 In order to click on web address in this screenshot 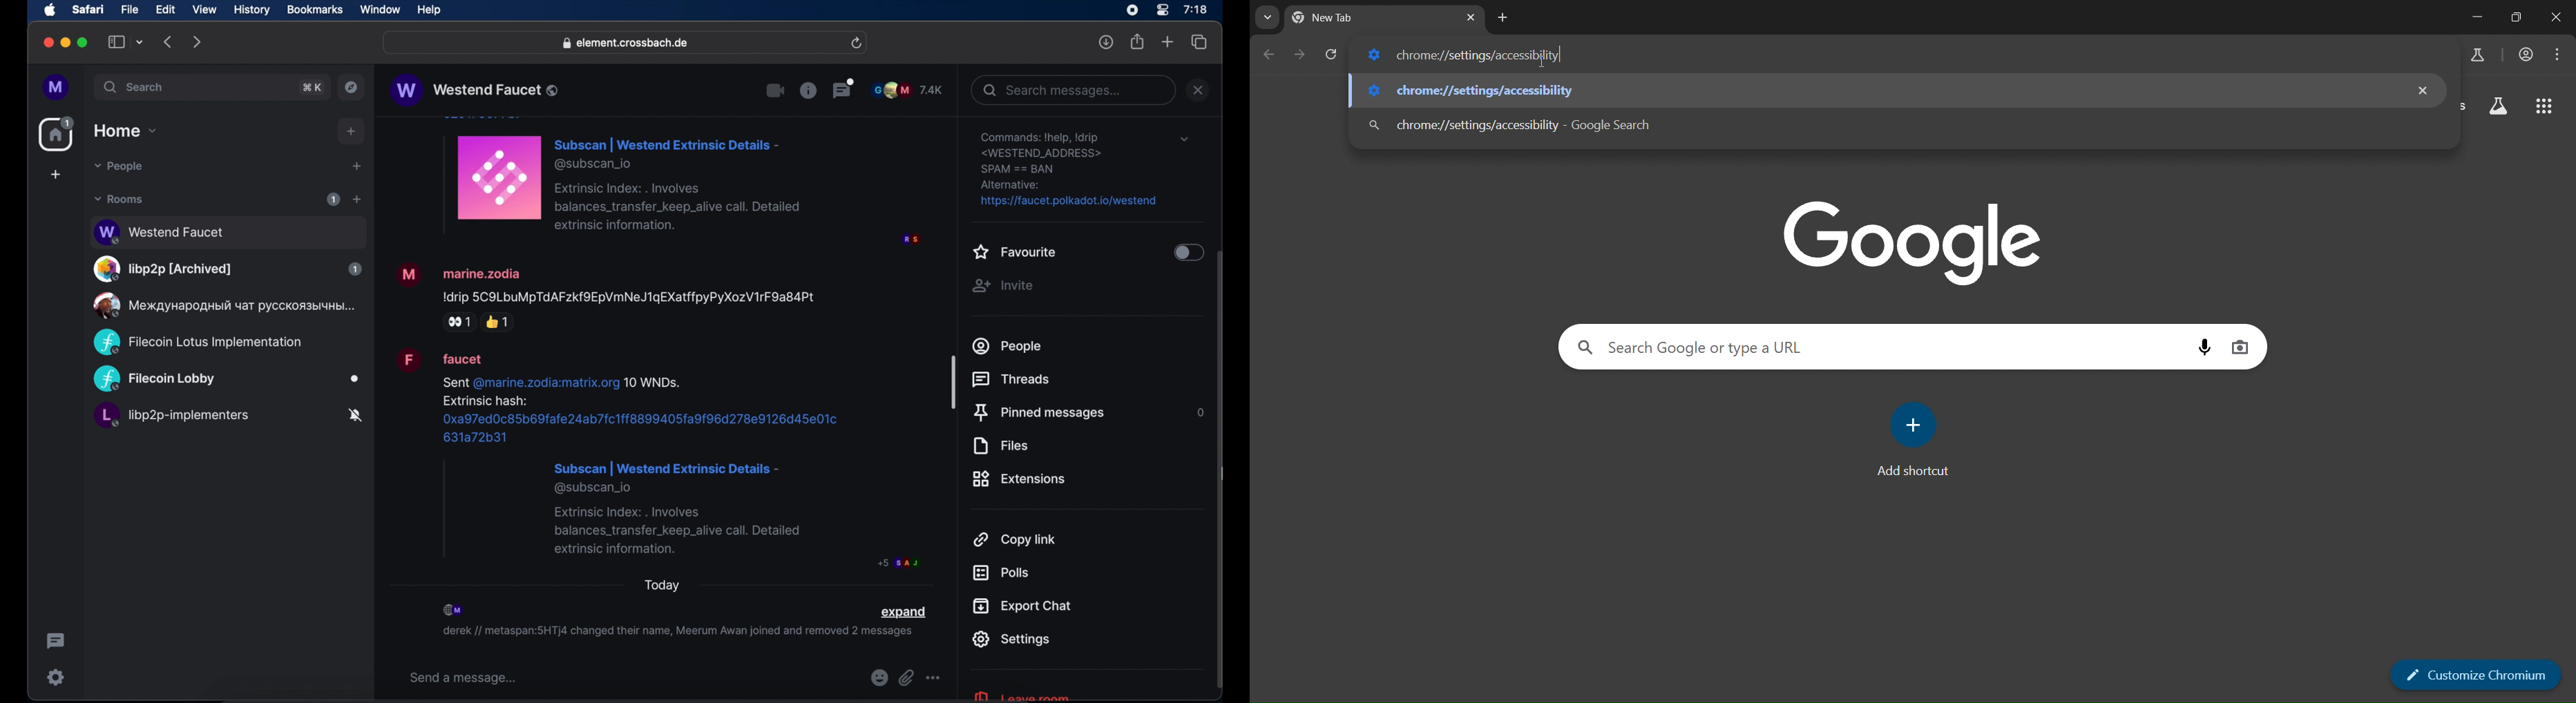, I will do `click(627, 44)`.